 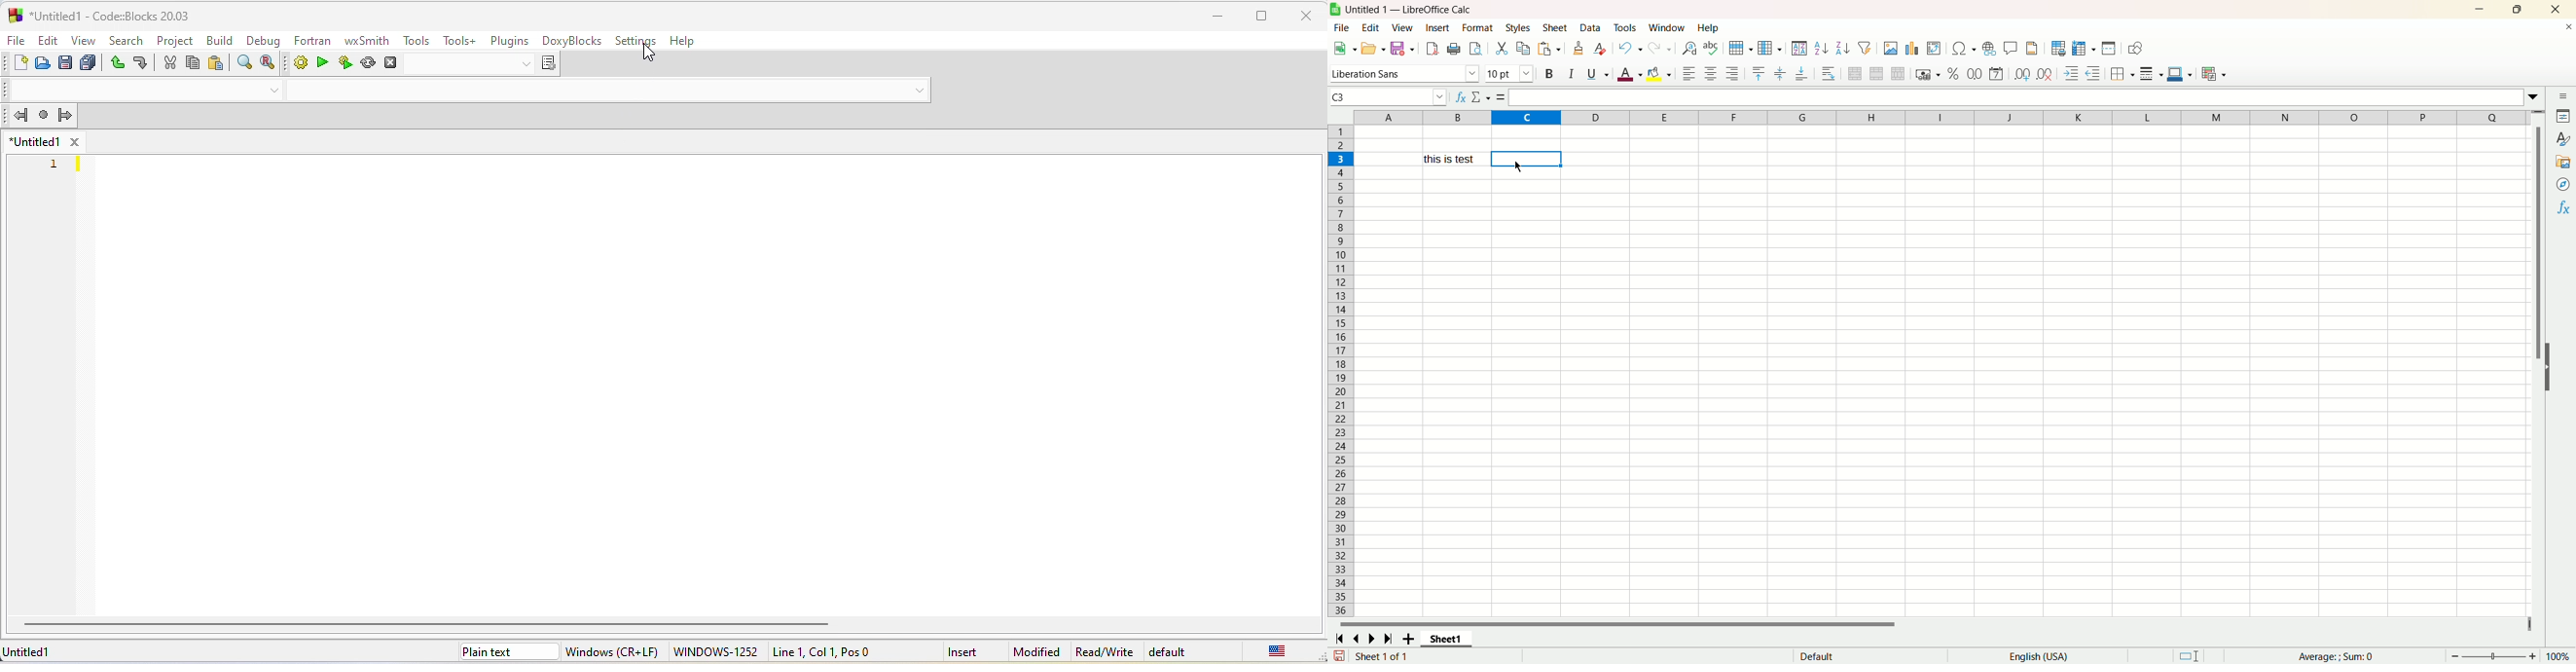 What do you see at coordinates (2495, 655) in the screenshot?
I see `zoom bar` at bounding box center [2495, 655].